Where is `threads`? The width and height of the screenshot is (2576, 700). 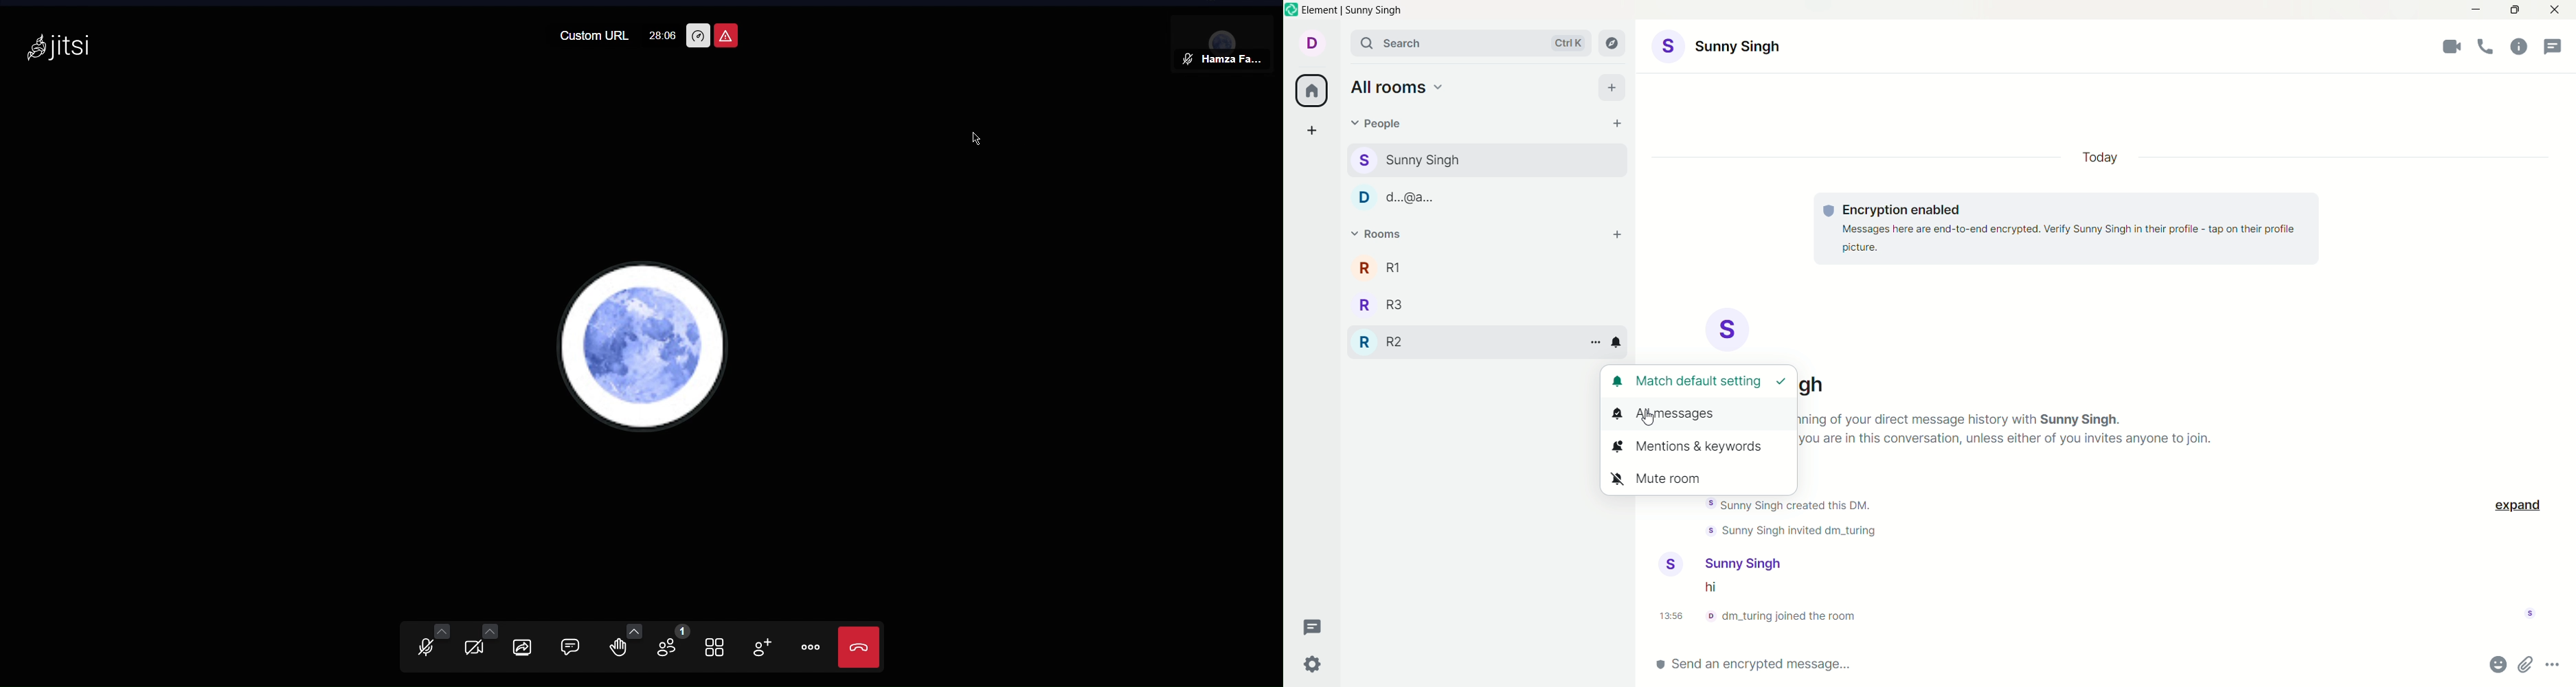
threads is located at coordinates (2556, 42).